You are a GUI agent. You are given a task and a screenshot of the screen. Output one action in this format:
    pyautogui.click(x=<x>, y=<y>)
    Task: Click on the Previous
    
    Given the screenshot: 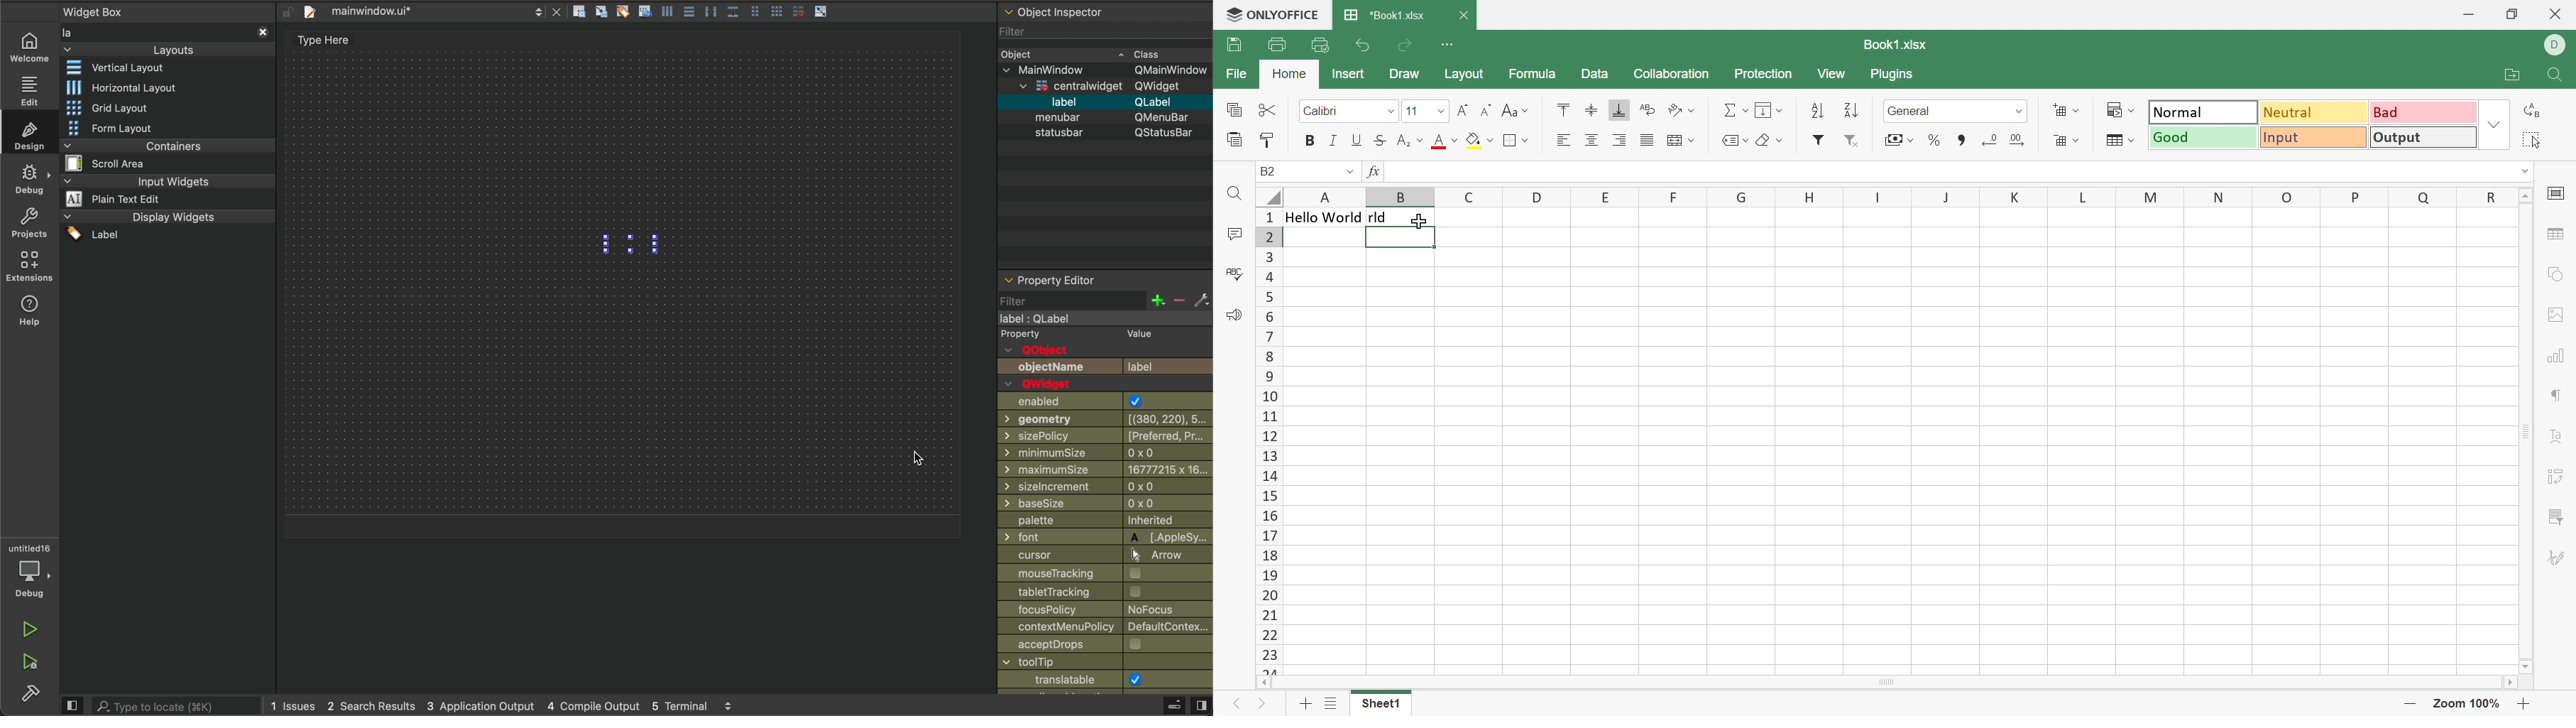 What is the action you would take?
    pyautogui.click(x=1238, y=707)
    